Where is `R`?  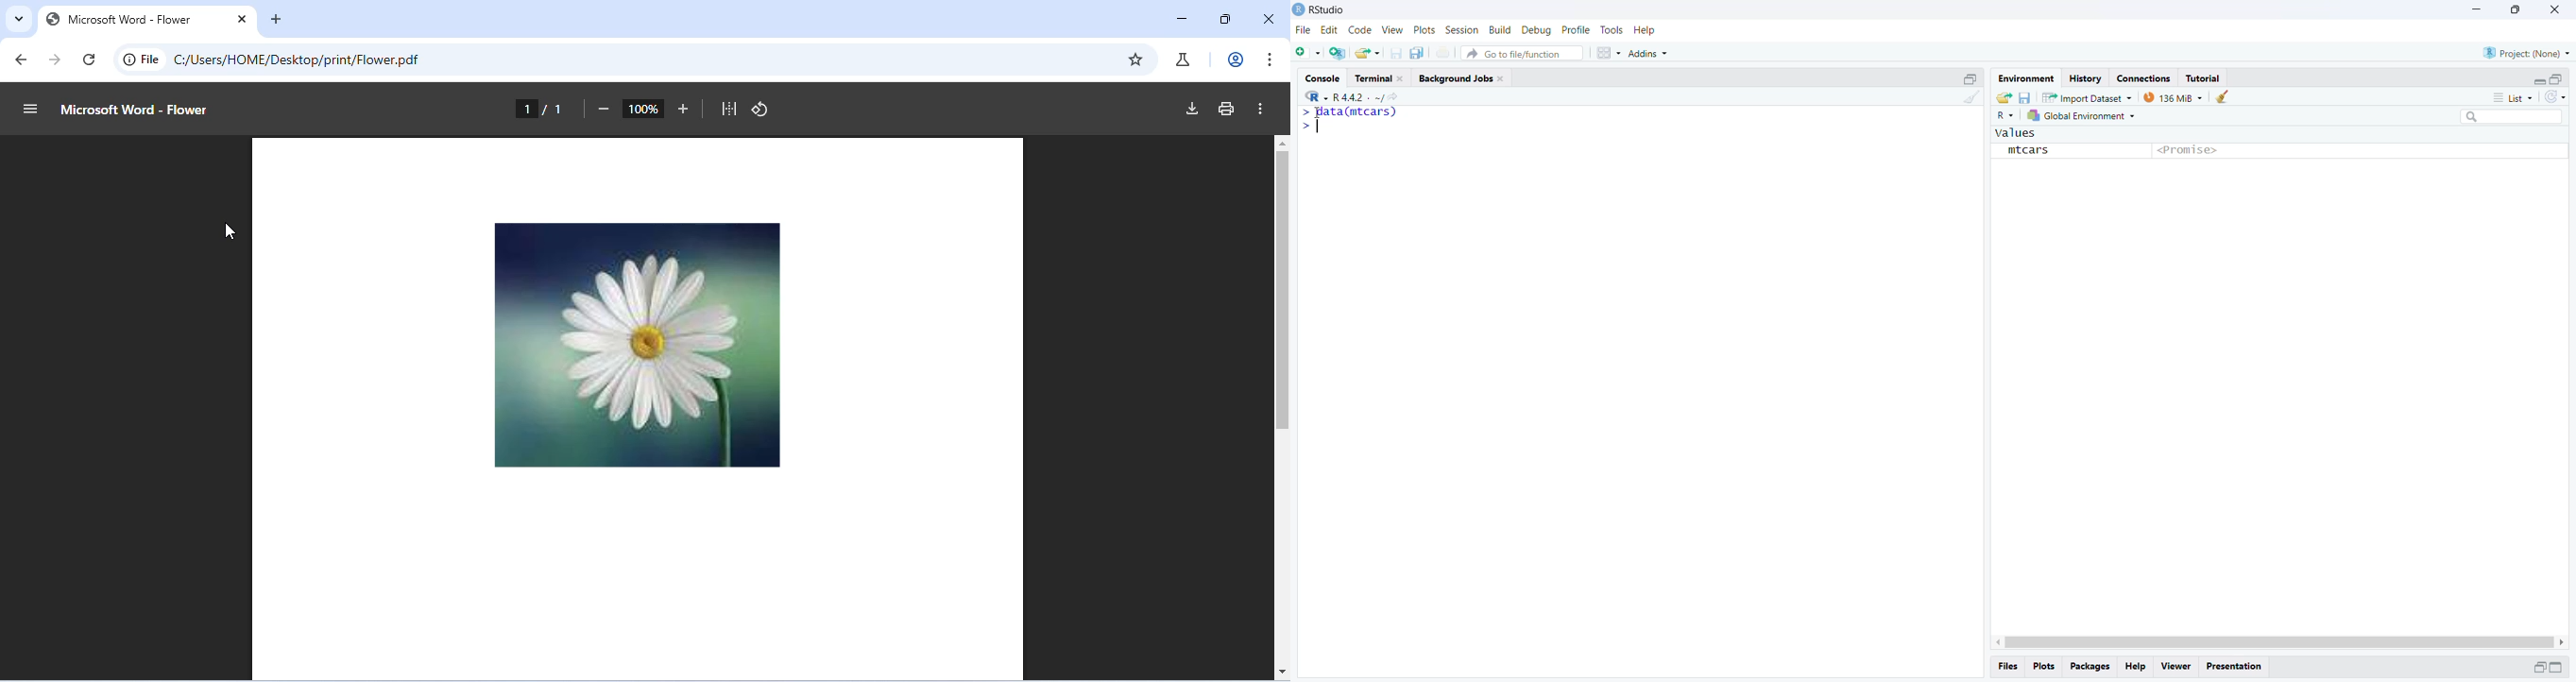
R is located at coordinates (1312, 95).